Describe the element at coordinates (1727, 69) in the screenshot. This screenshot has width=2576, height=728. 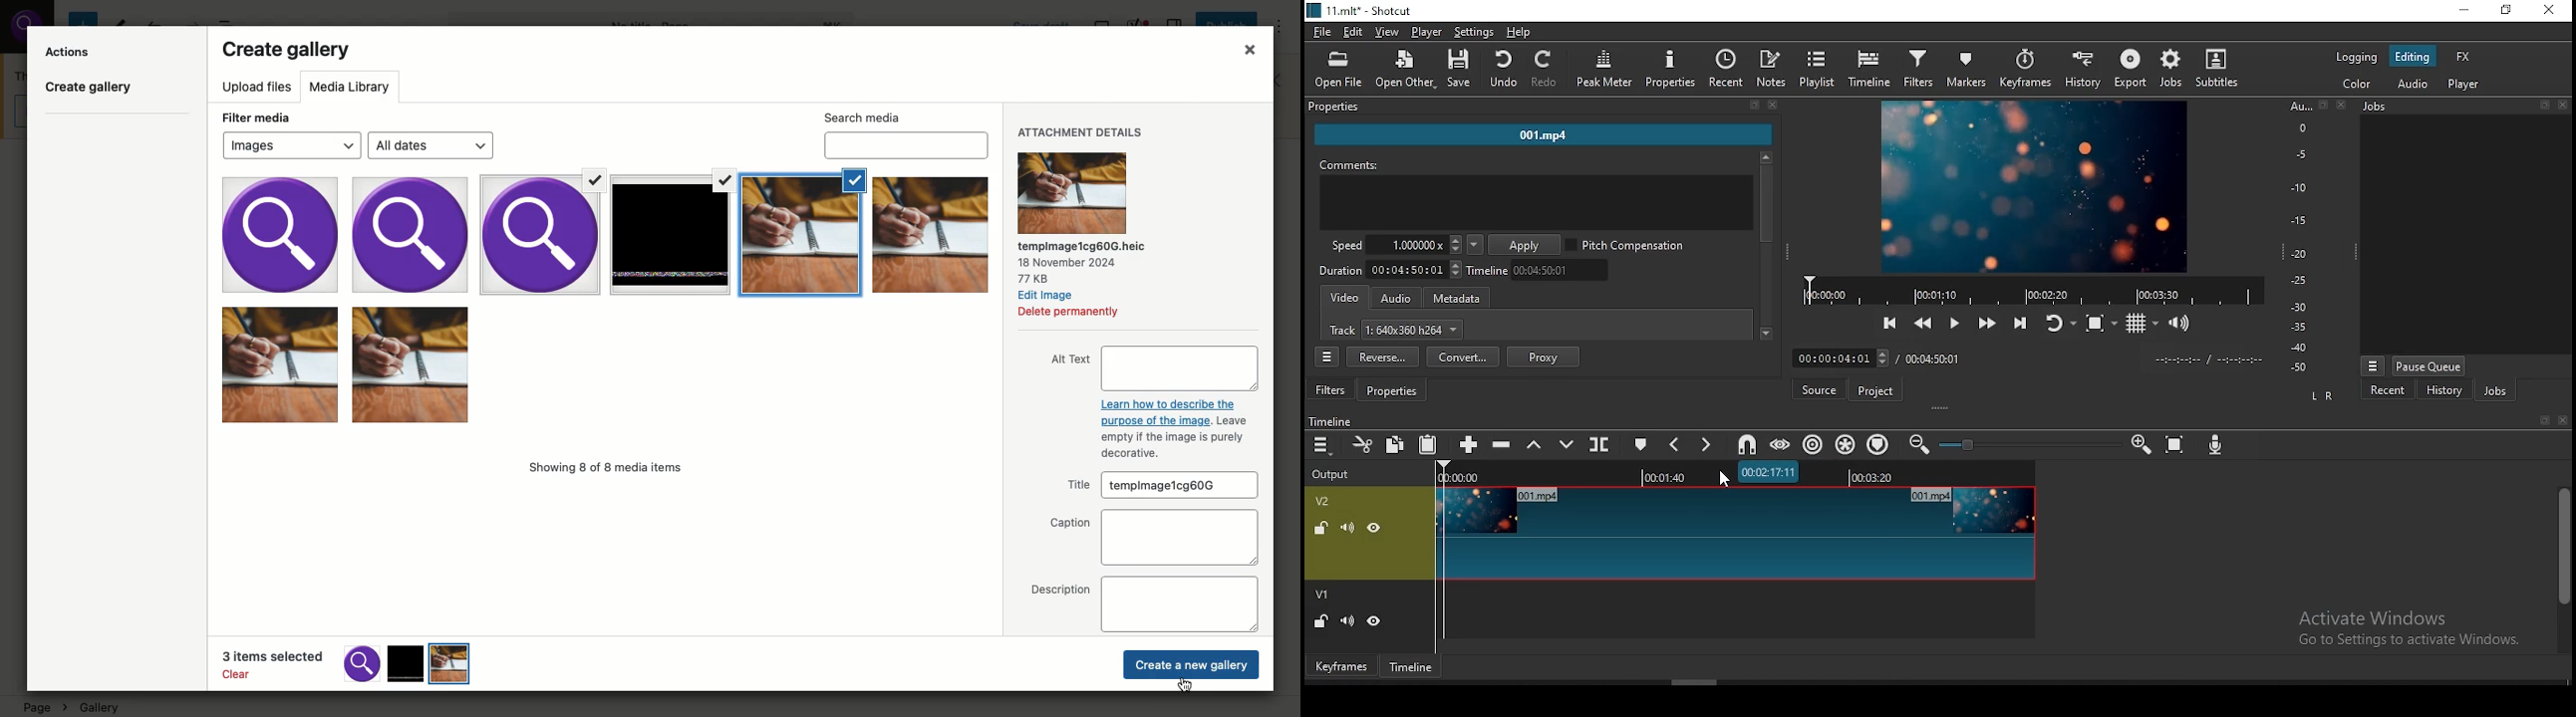
I see `recent` at that location.